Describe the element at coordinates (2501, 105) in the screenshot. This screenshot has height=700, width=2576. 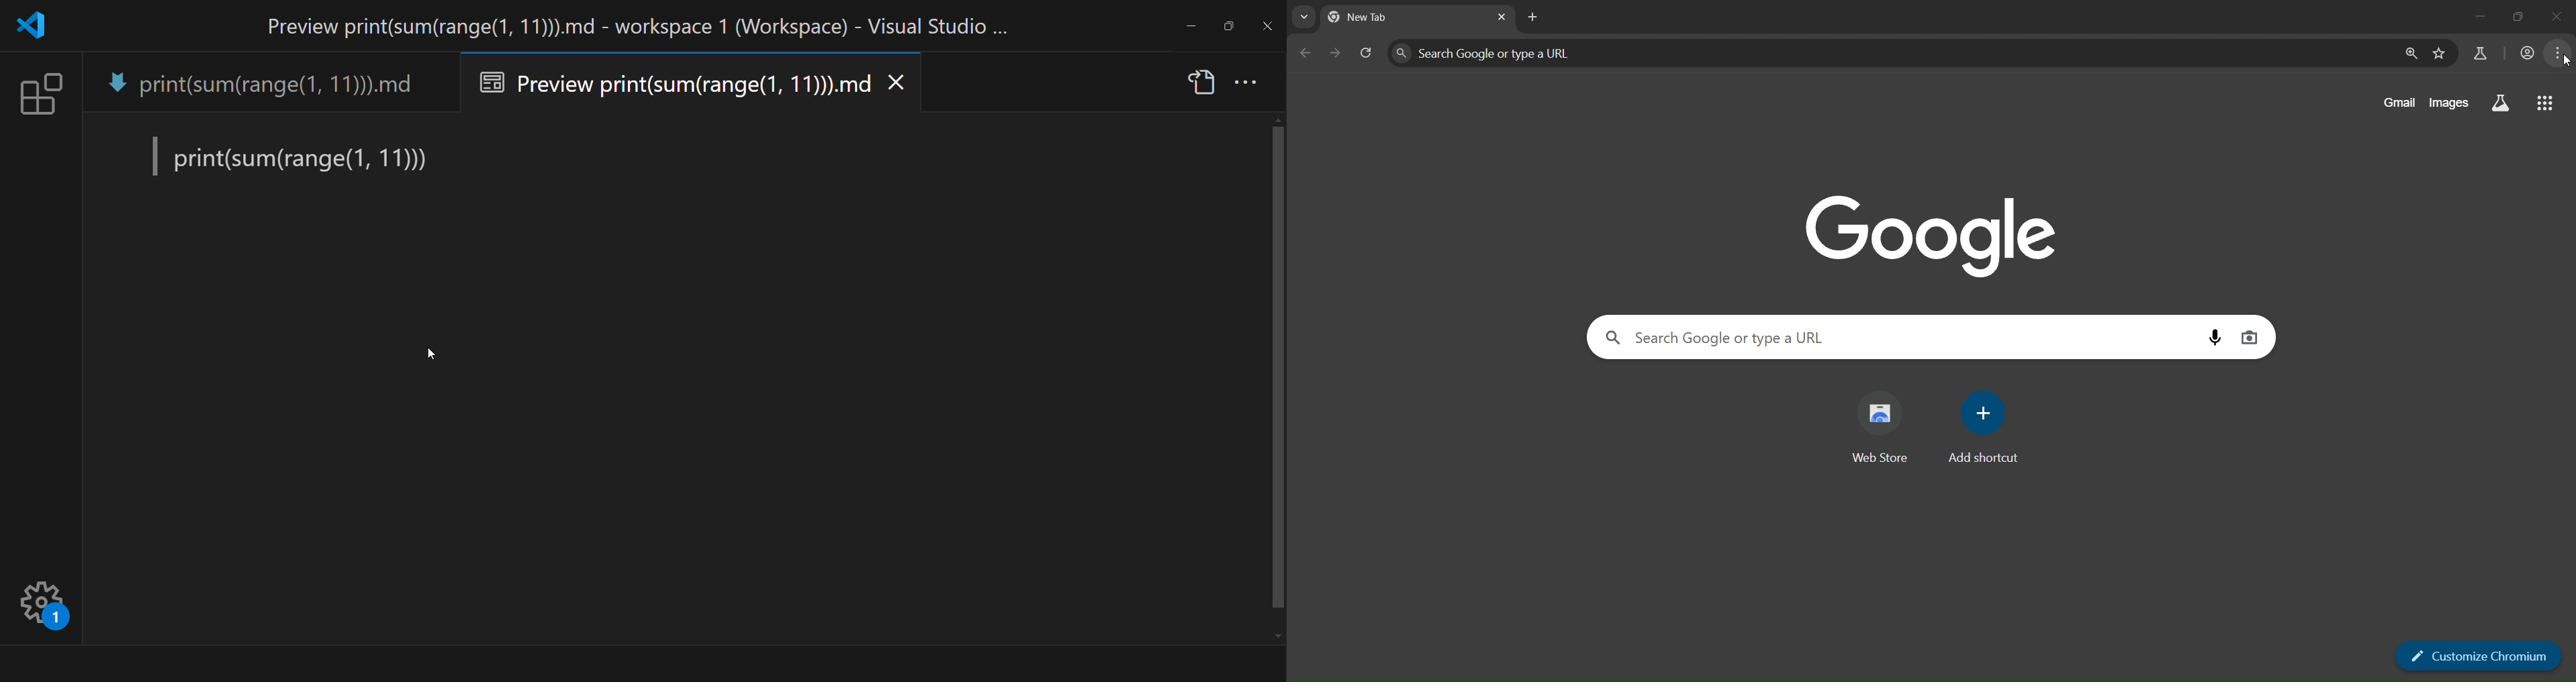
I see `search labs` at that location.